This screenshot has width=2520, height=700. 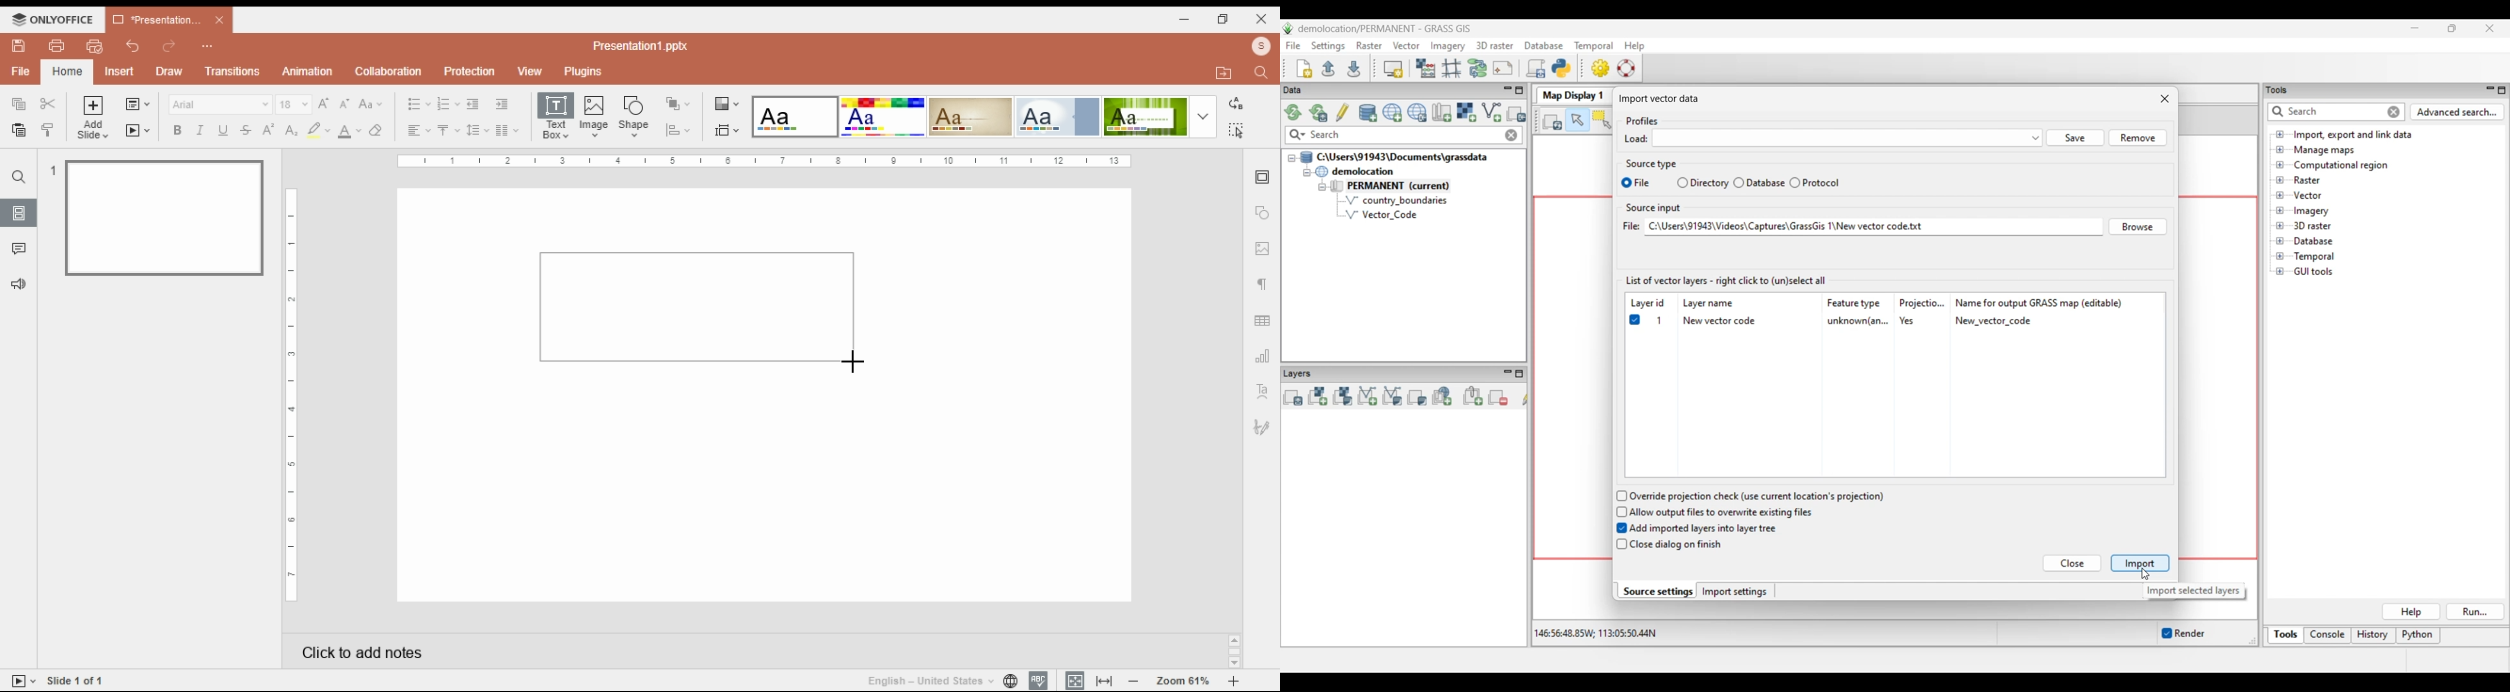 What do you see at coordinates (726, 104) in the screenshot?
I see `color themes` at bounding box center [726, 104].